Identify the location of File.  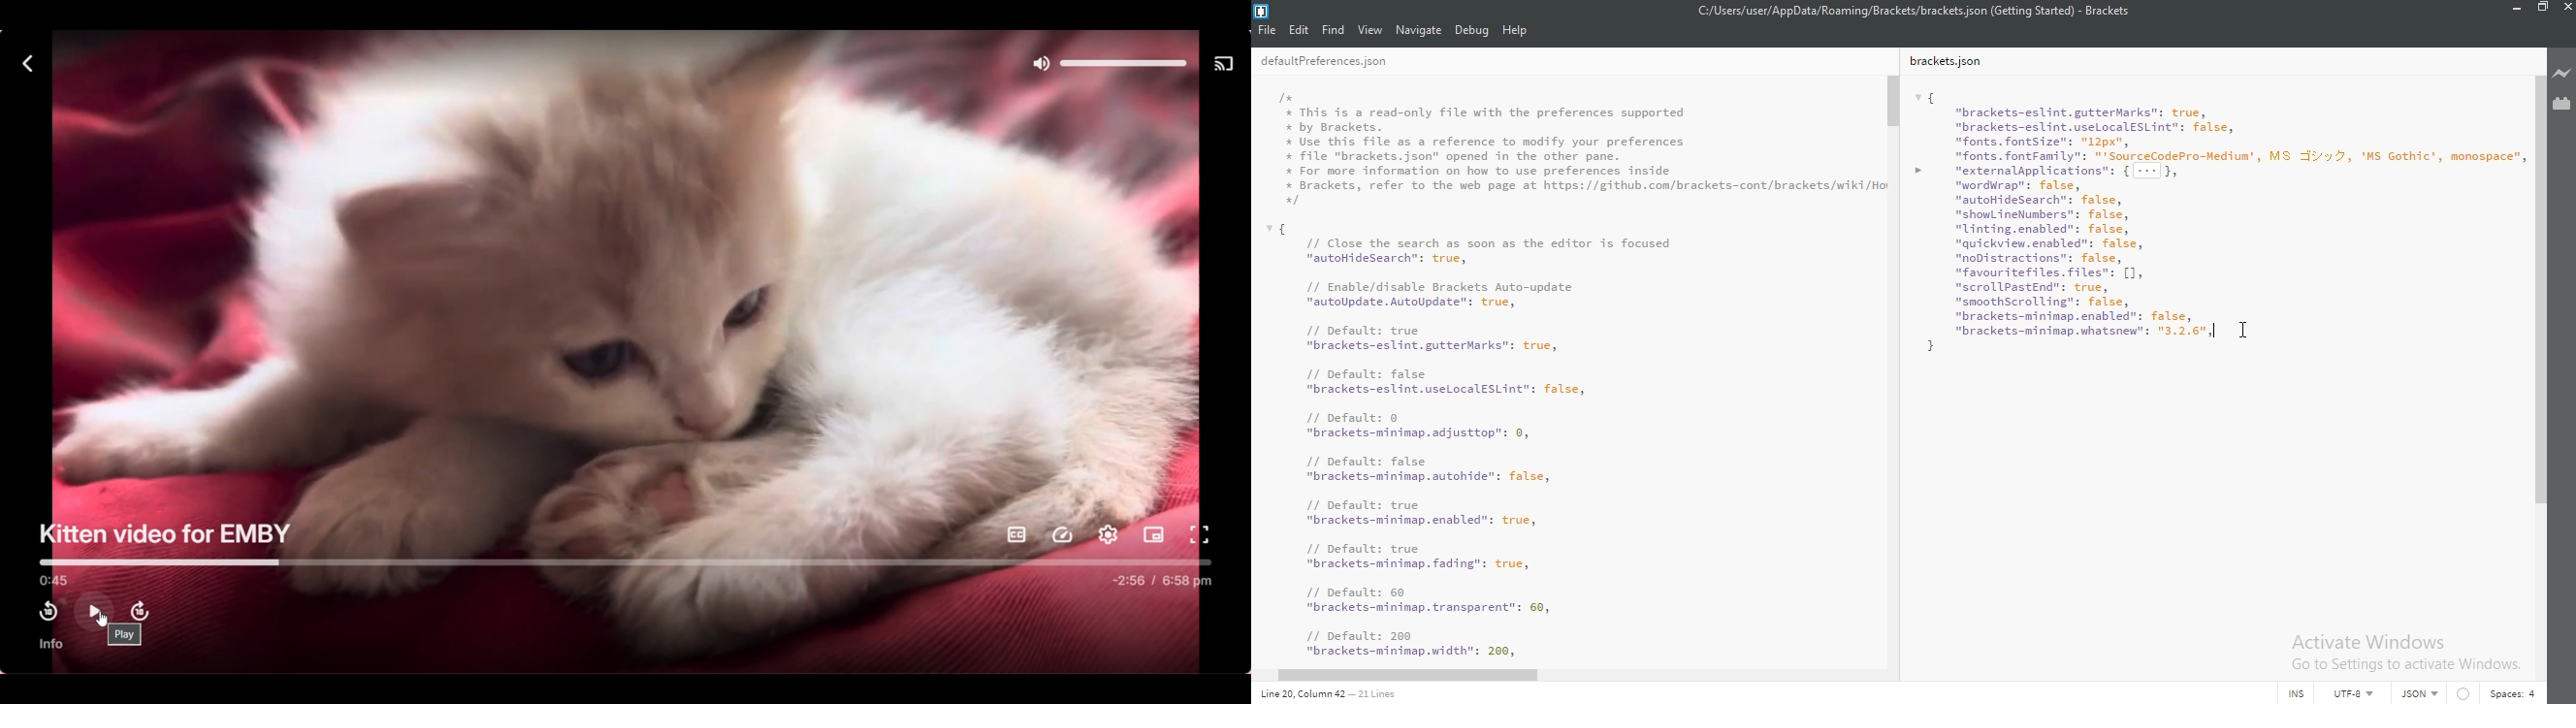
(1269, 29).